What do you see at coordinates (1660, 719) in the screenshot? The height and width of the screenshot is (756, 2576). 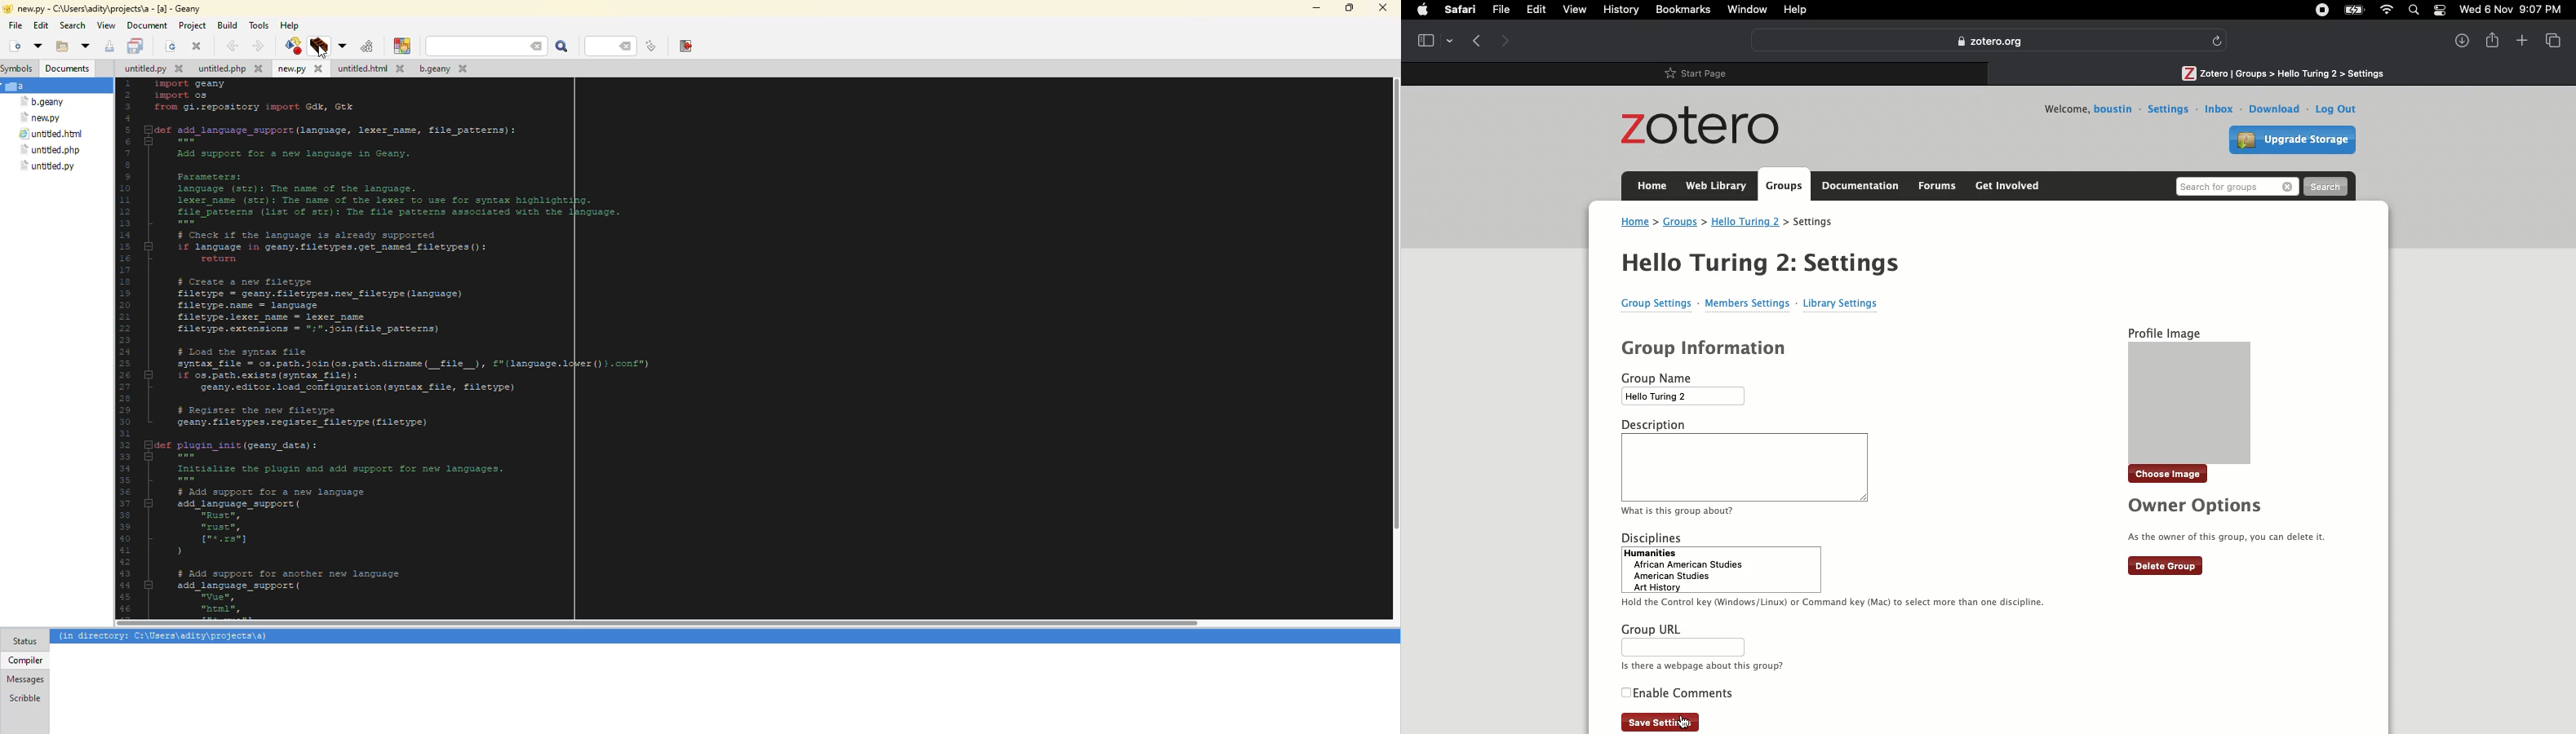 I see `Save` at bounding box center [1660, 719].